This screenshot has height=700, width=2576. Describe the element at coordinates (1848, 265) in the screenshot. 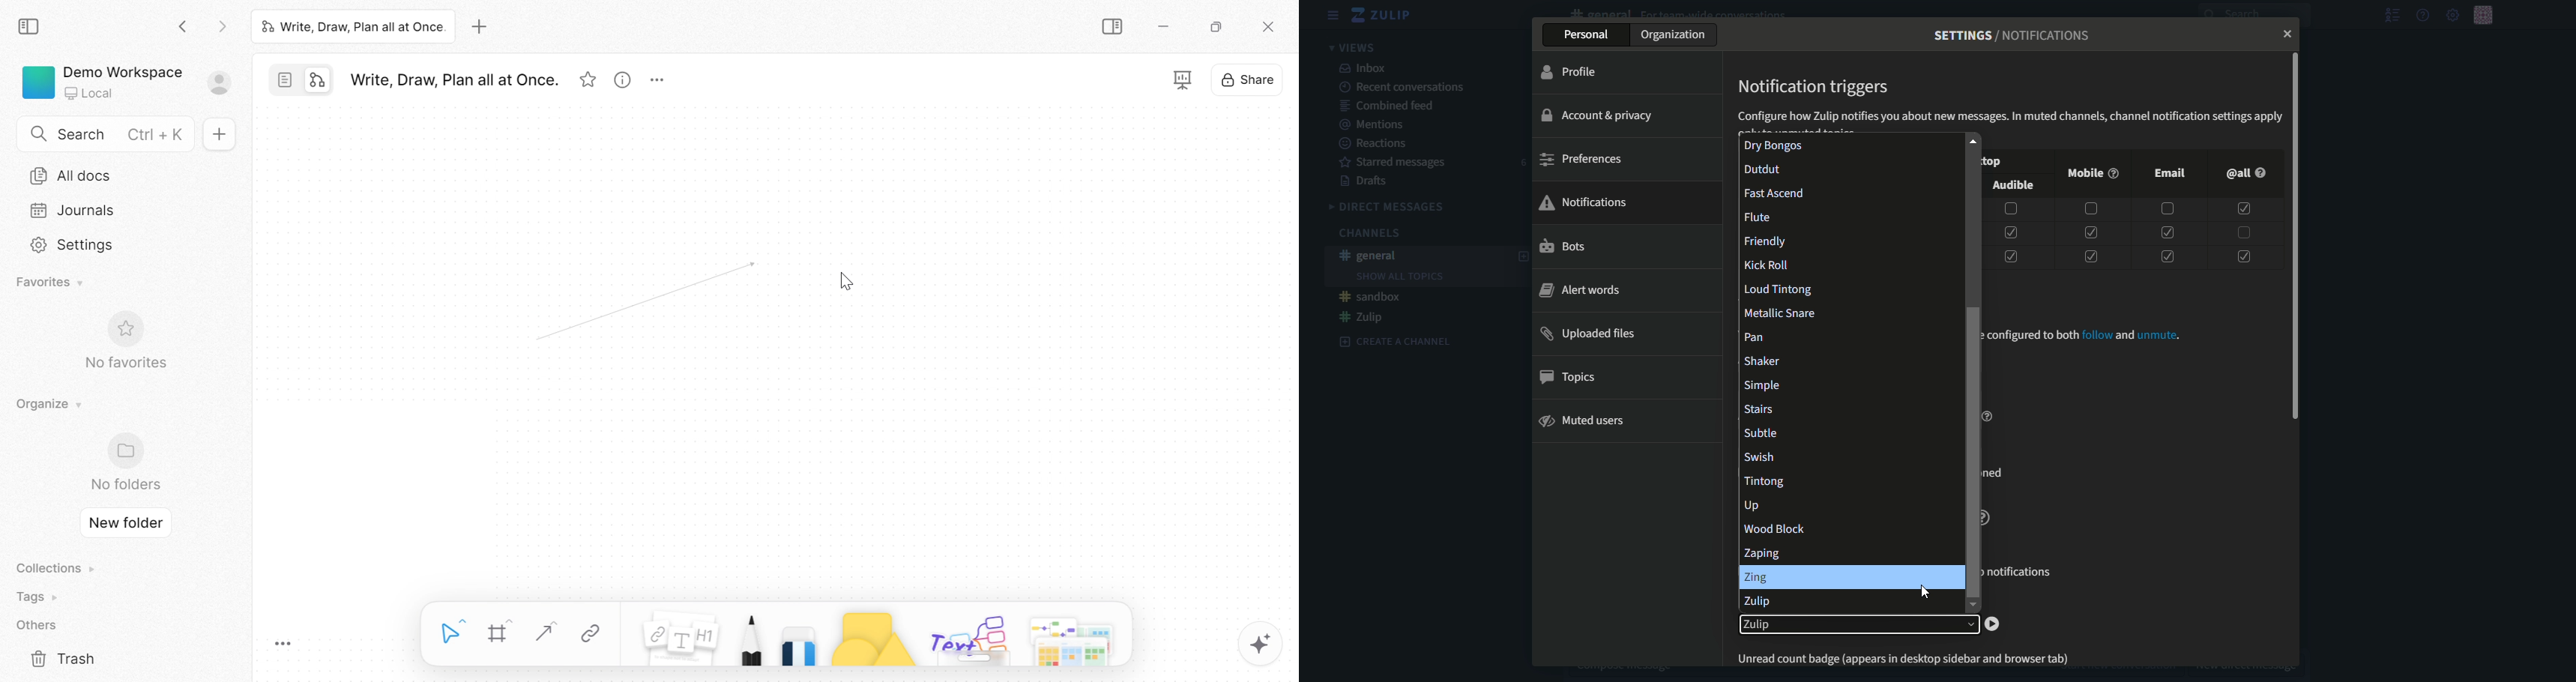

I see `kick roll` at that location.